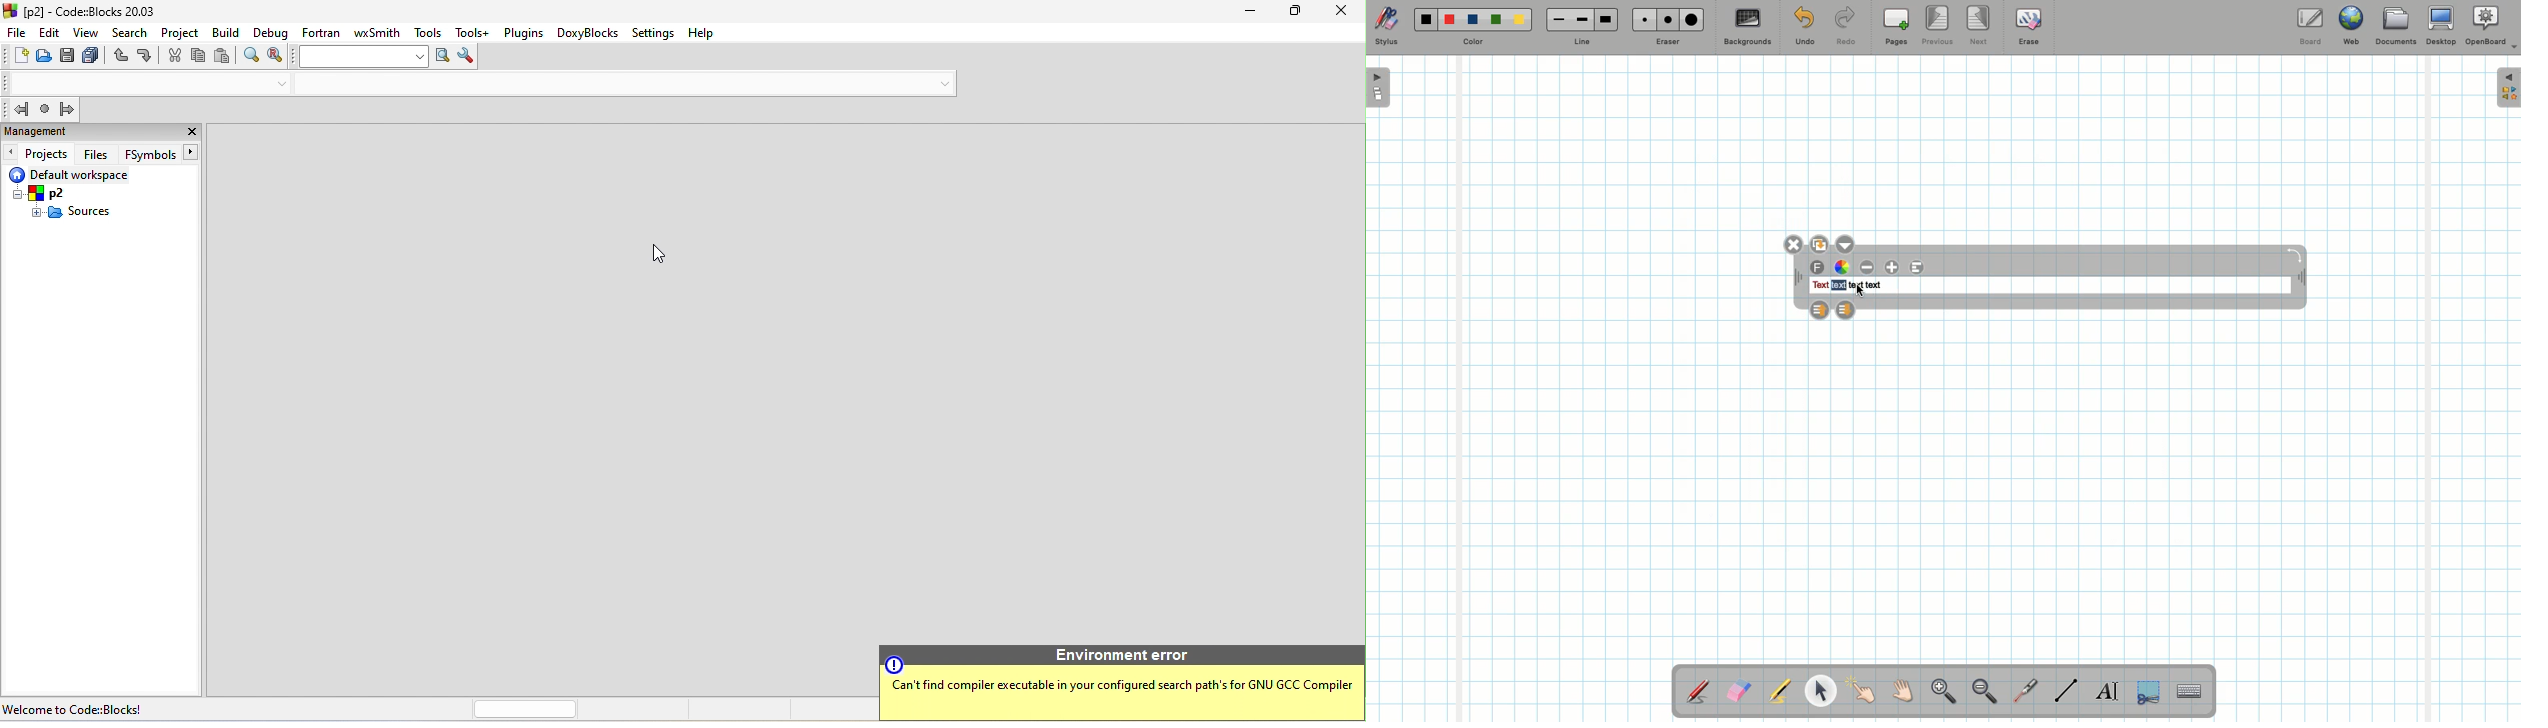  I want to click on search text box, so click(365, 57).